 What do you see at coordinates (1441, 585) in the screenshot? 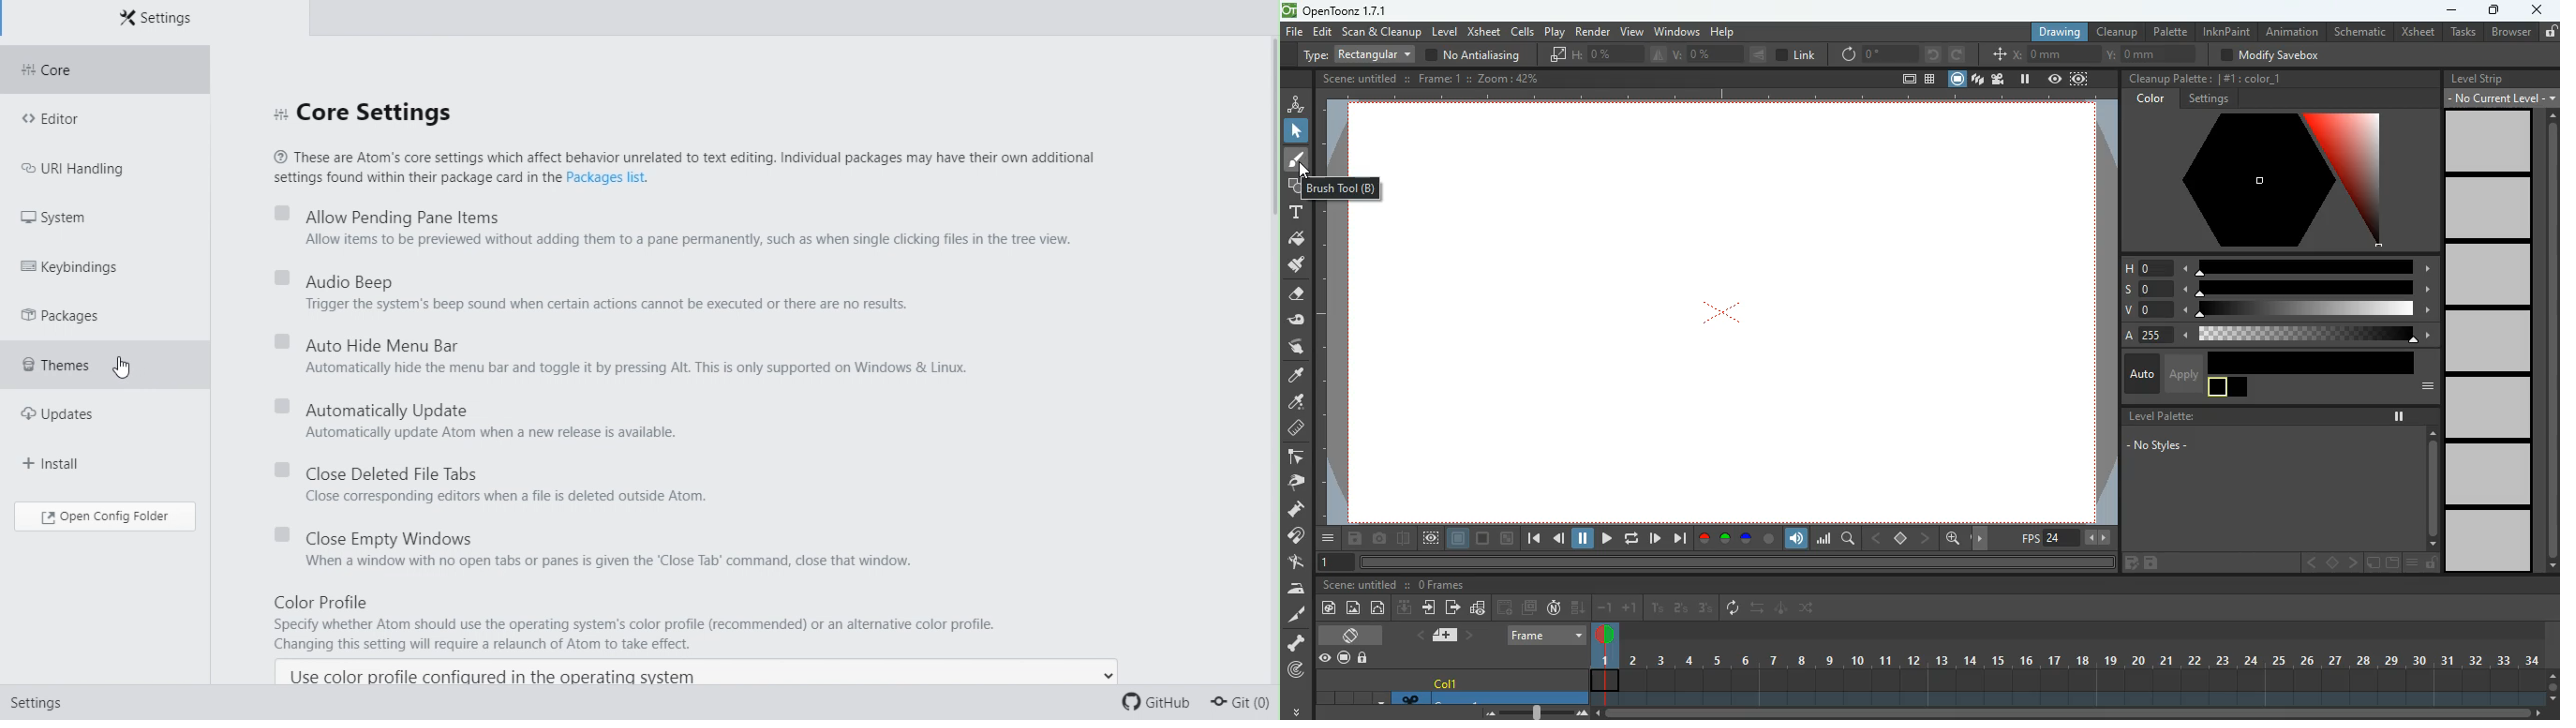
I see `frames` at bounding box center [1441, 585].